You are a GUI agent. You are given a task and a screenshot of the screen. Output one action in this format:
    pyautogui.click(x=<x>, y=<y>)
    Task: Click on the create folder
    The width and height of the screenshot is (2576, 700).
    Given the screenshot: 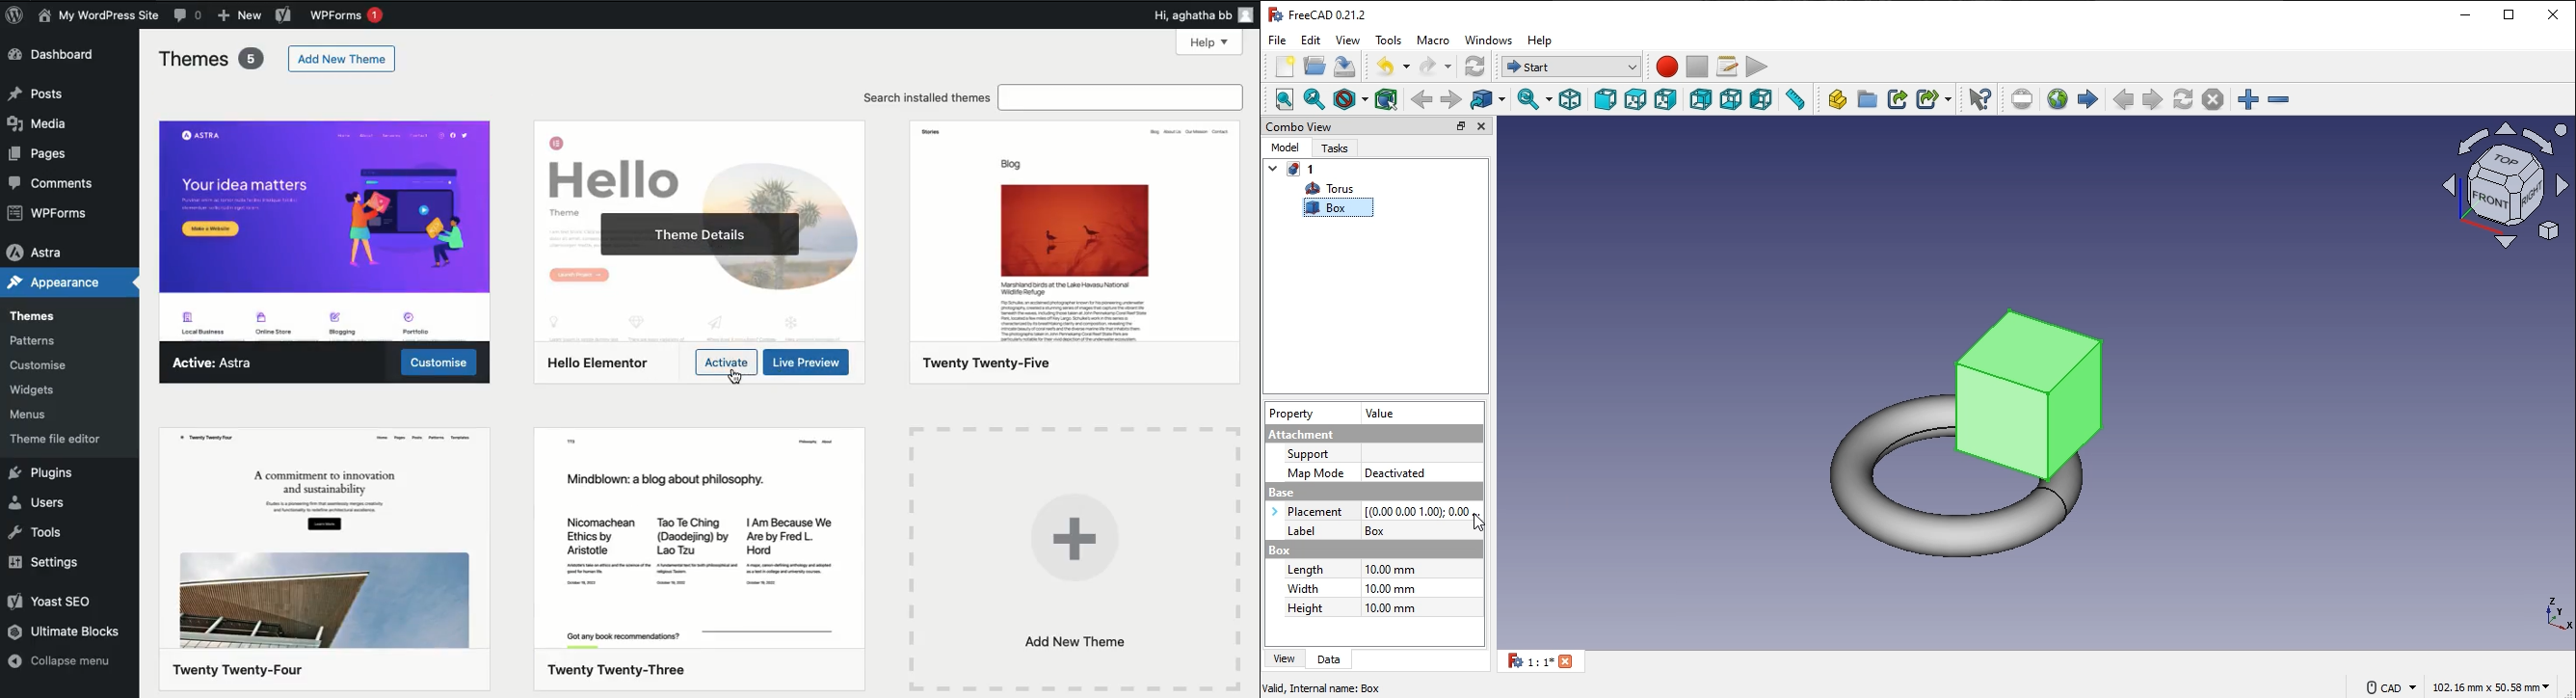 What is the action you would take?
    pyautogui.click(x=1868, y=100)
    